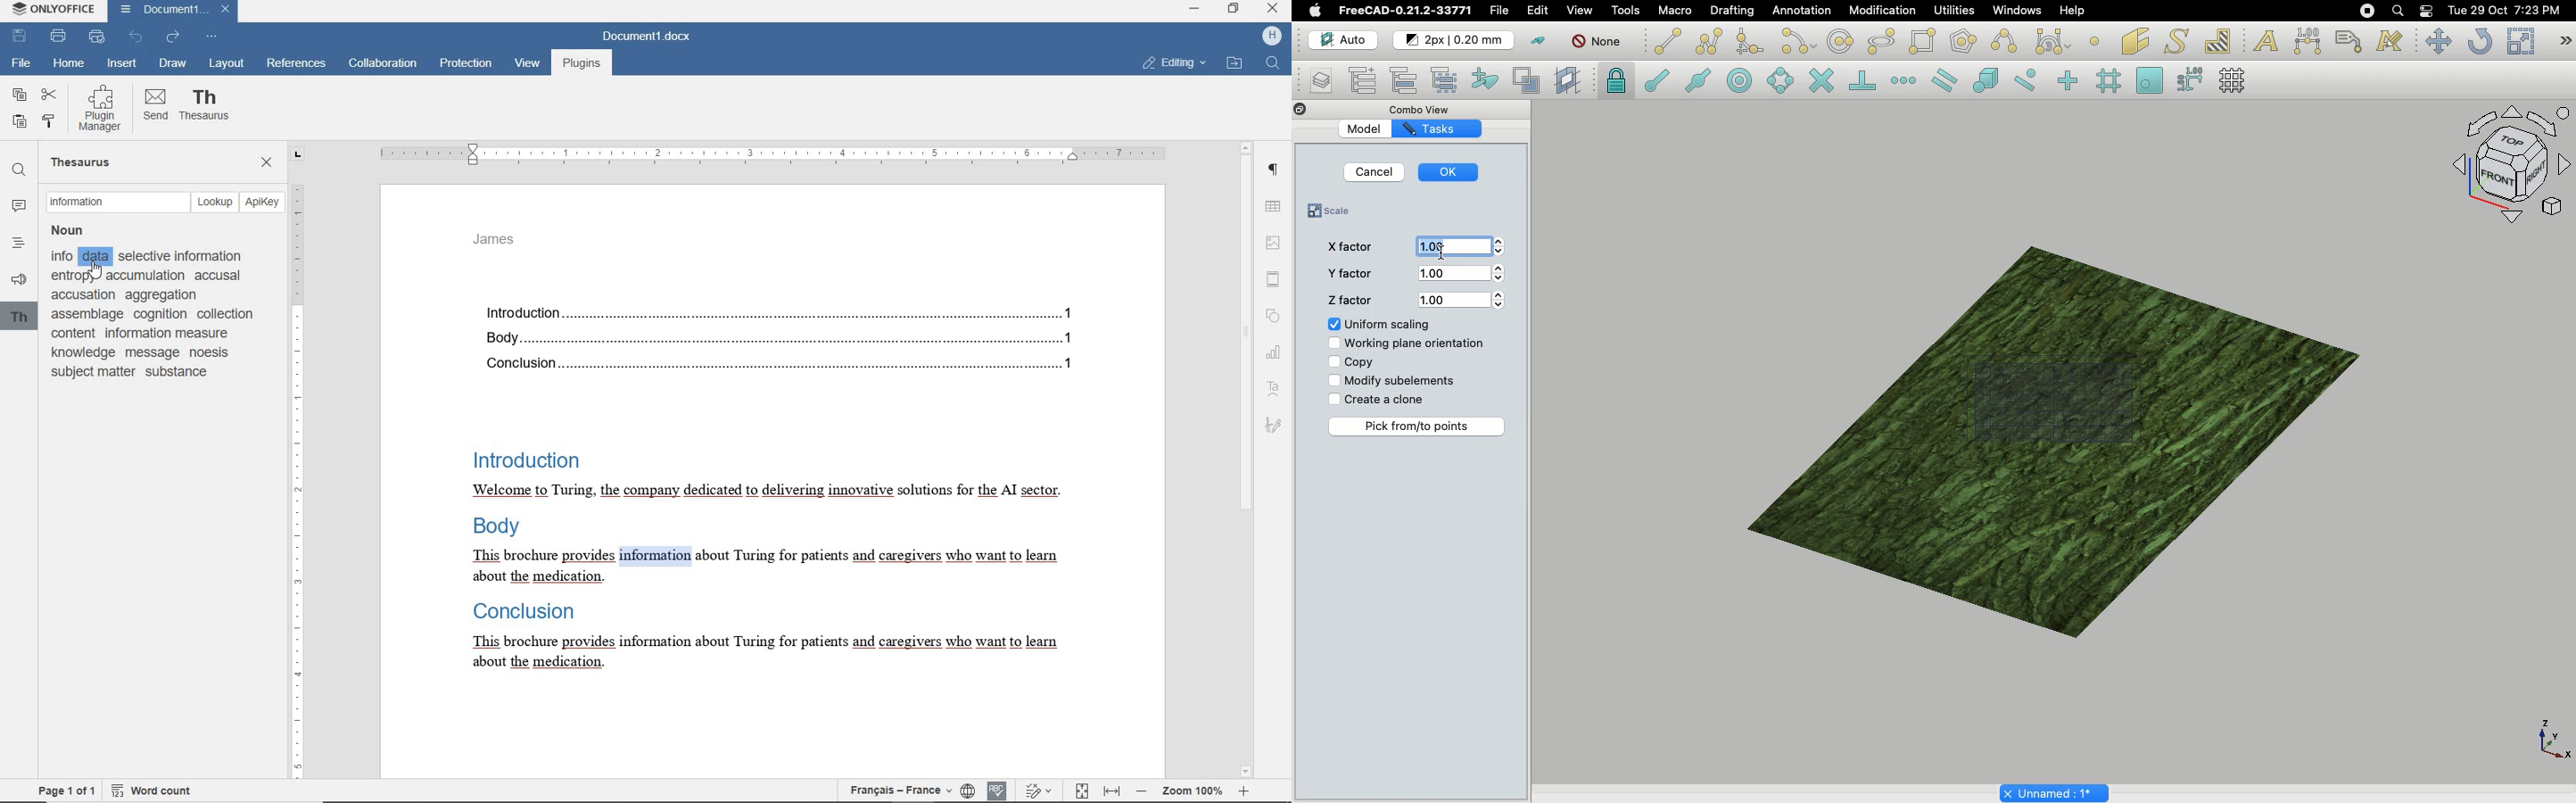  I want to click on Draft modification tools, so click(2565, 41).